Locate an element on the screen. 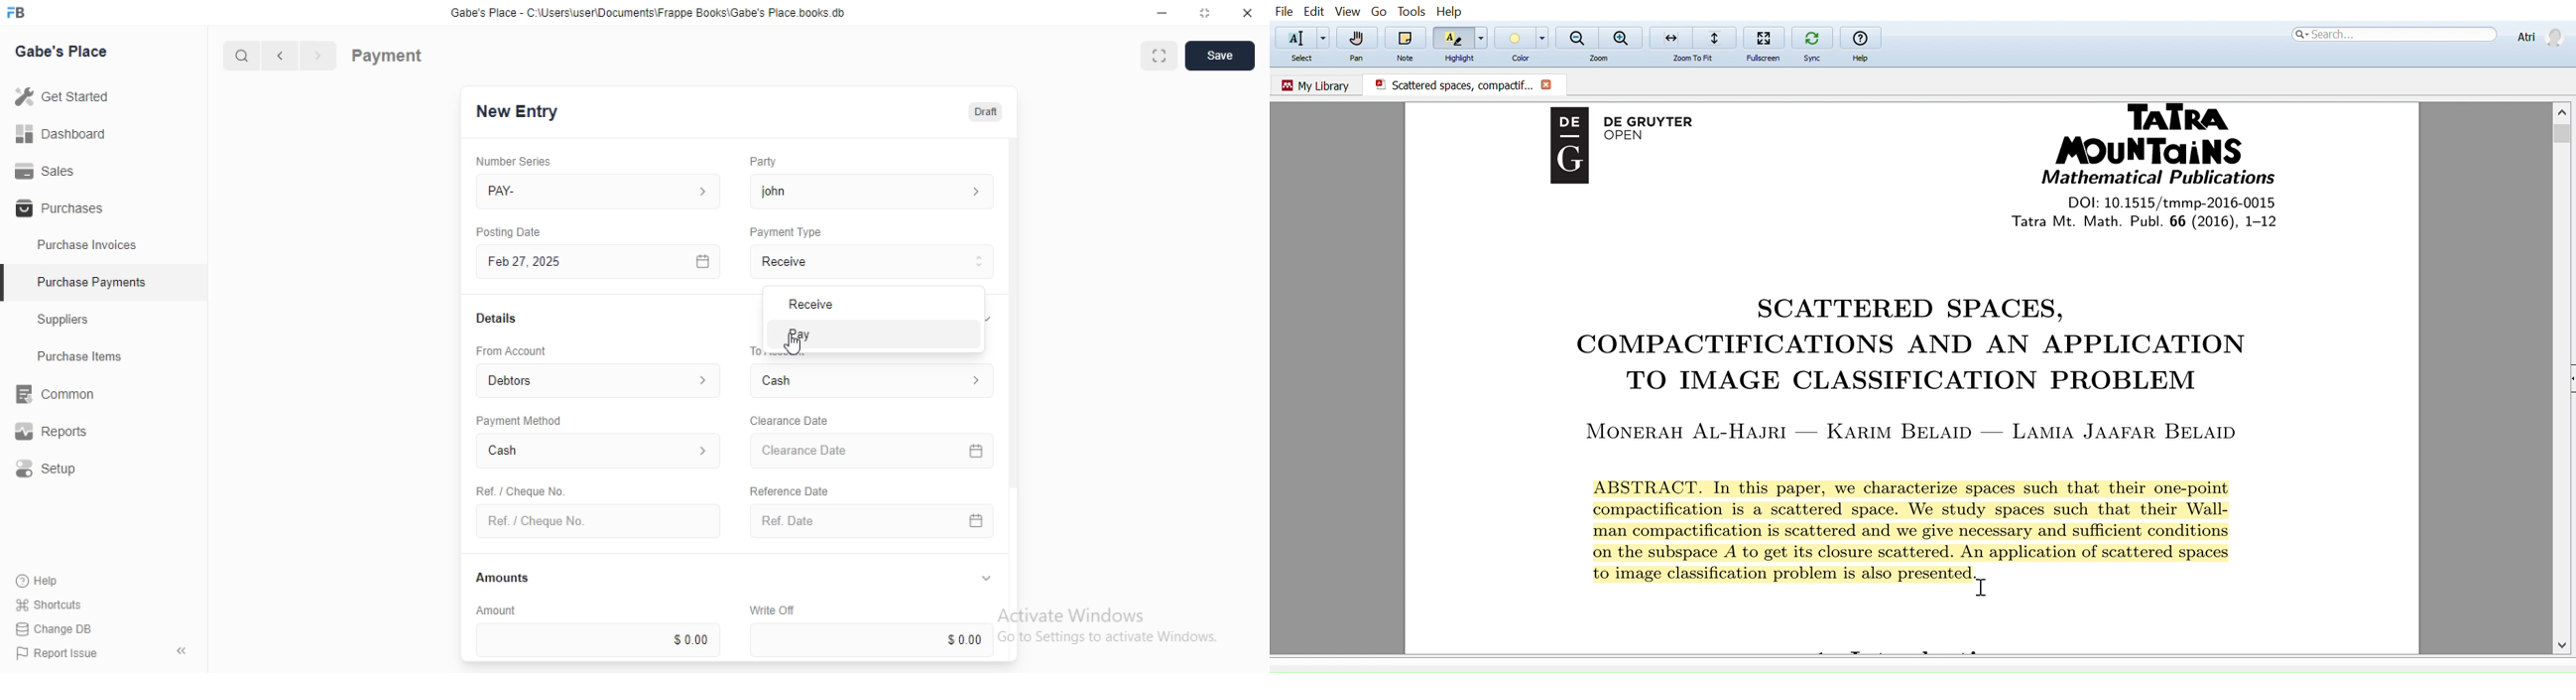 The width and height of the screenshot is (2576, 700). Cash is located at coordinates (599, 453).